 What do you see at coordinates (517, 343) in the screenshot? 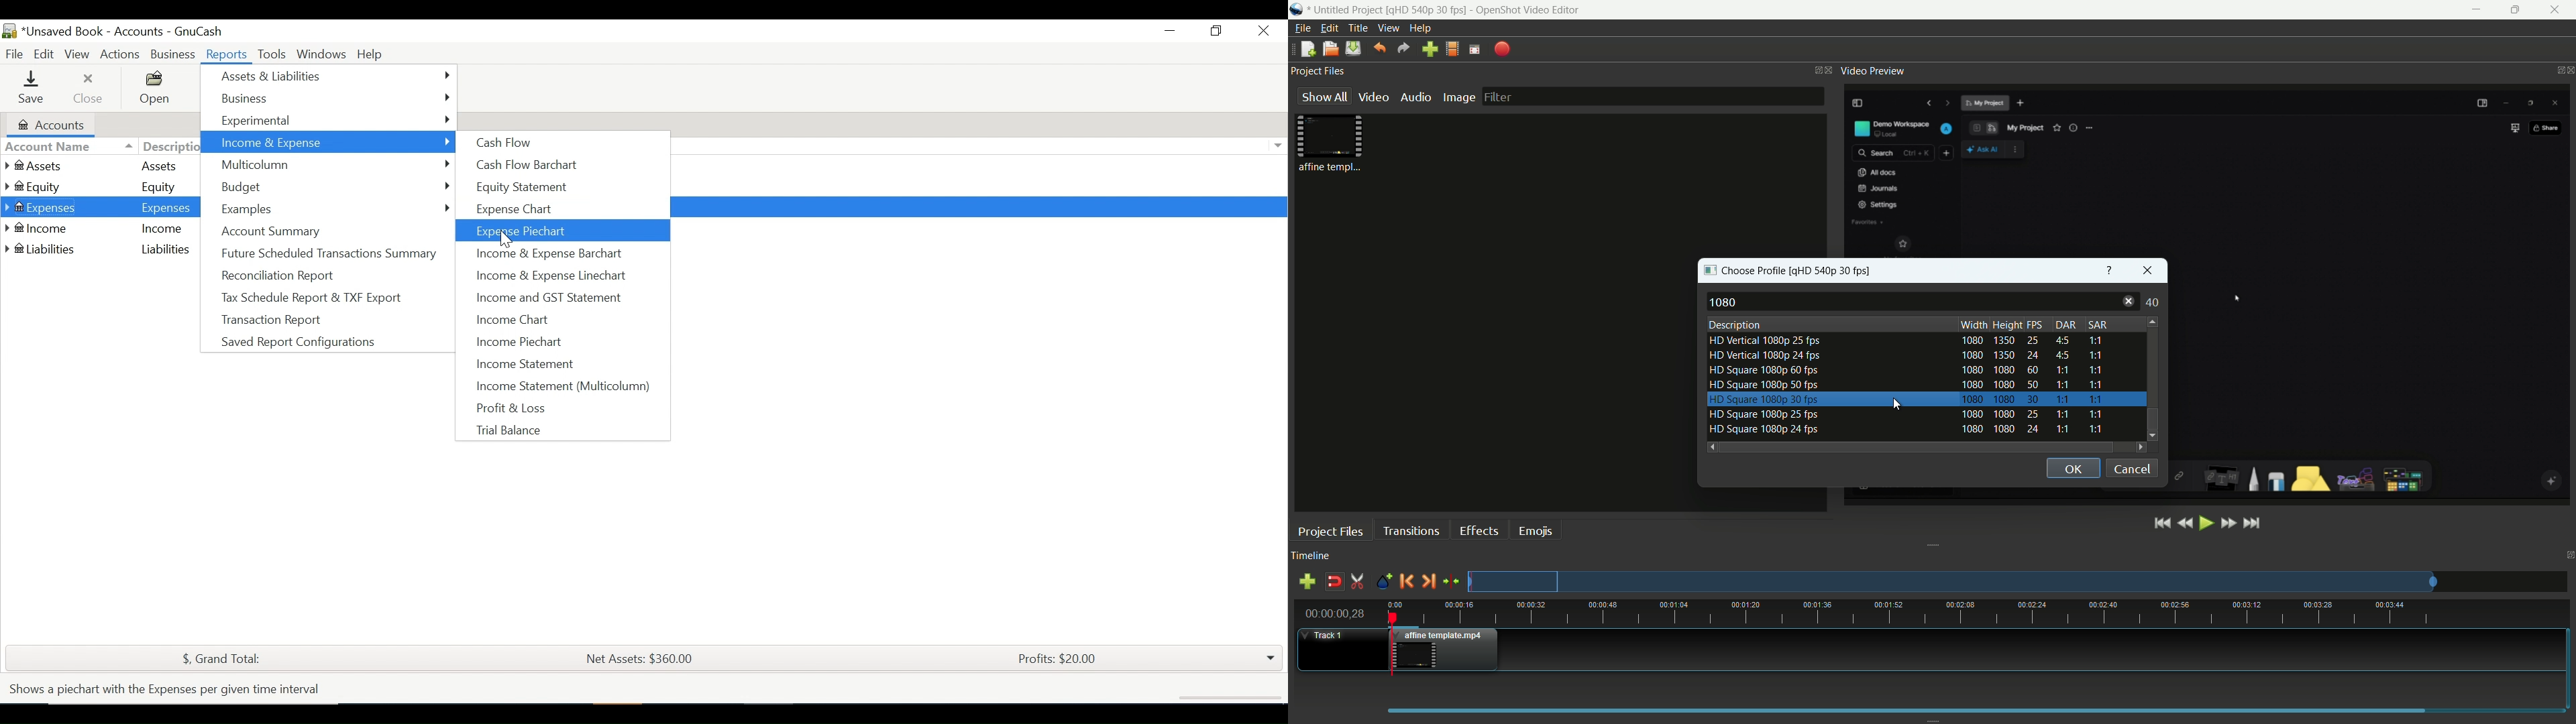
I see `Income Piechart` at bounding box center [517, 343].